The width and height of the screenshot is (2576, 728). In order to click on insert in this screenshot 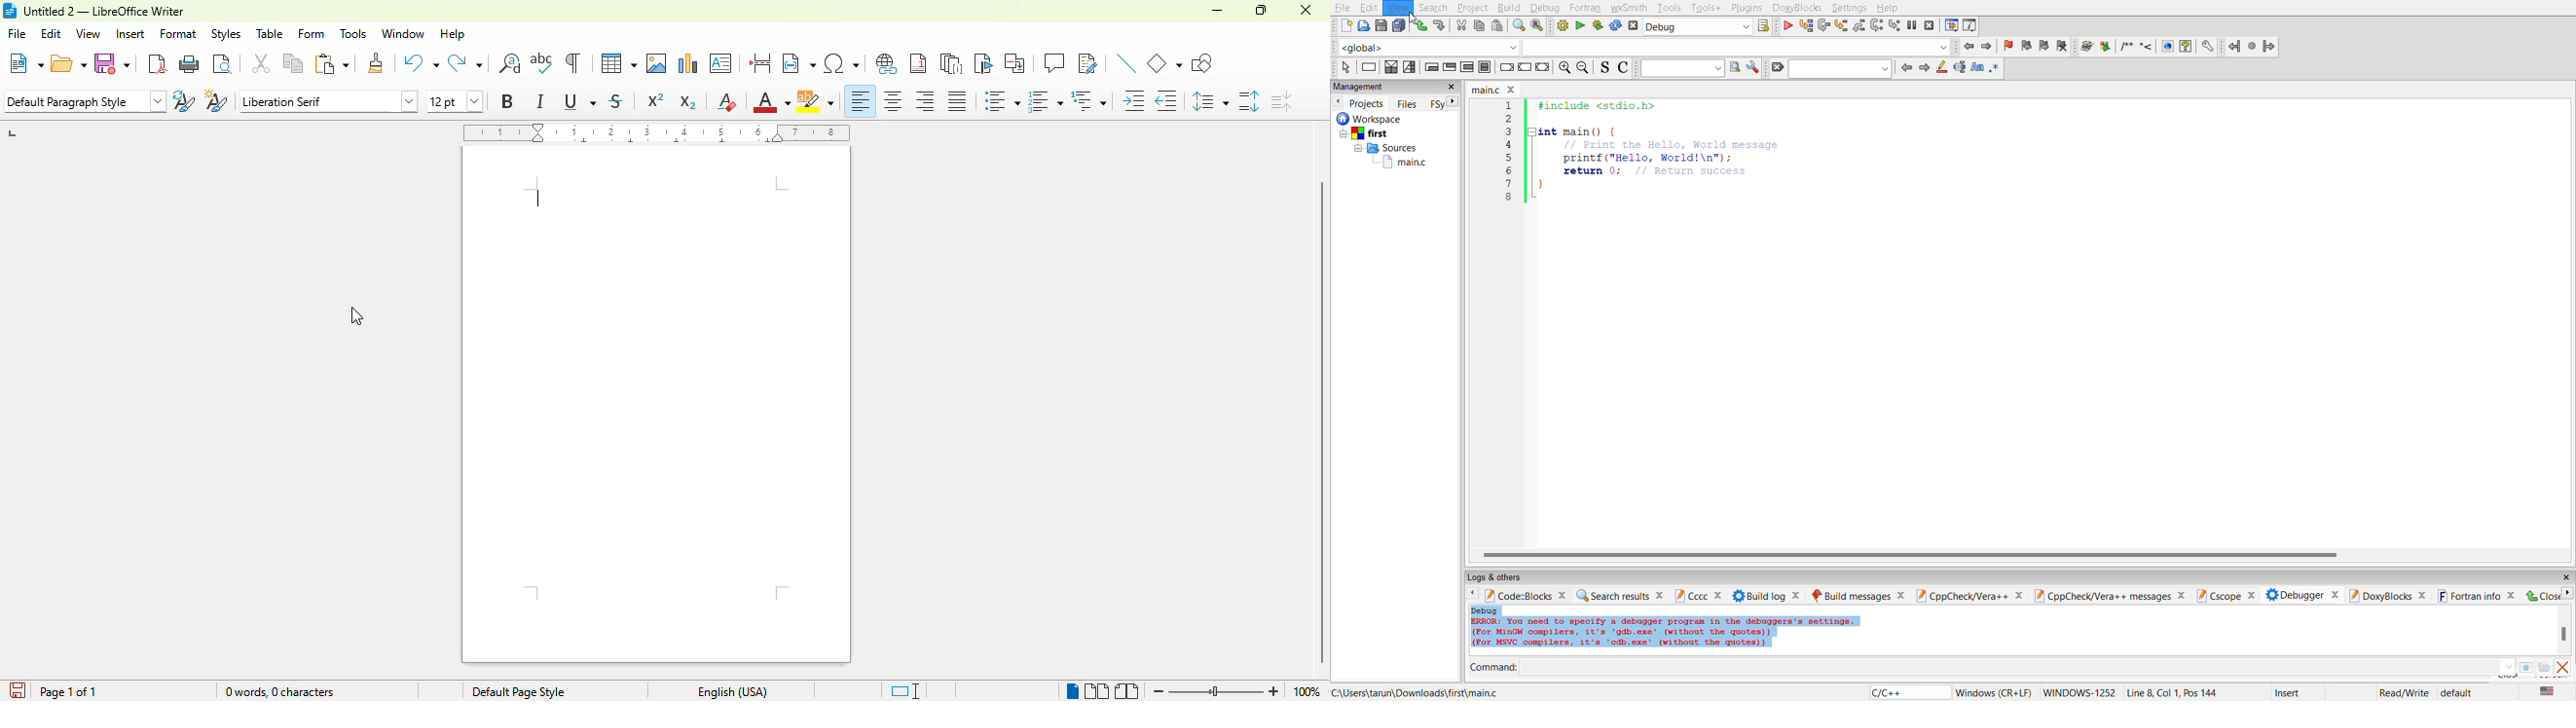, I will do `click(130, 34)`.